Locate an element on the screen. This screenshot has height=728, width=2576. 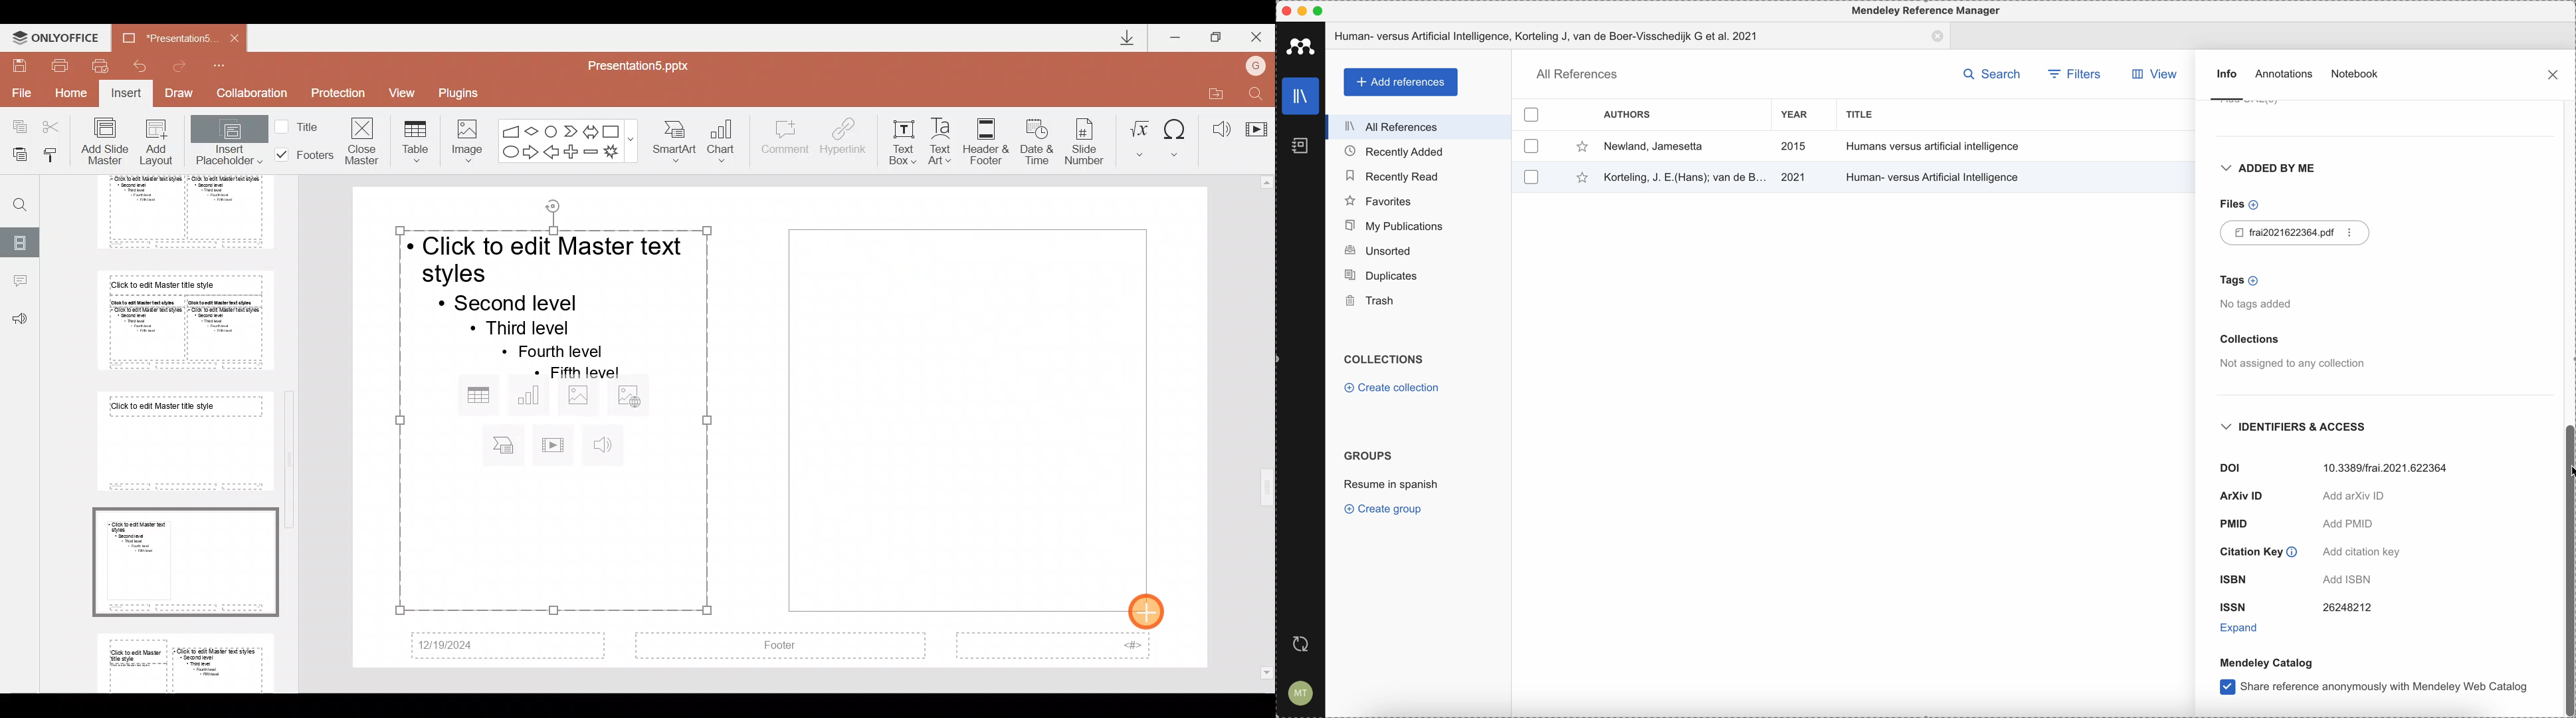
Human versus Artificial Intelligence, Korteling J; van de Boer-Vesschedjk et al. 2021 is located at coordinates (1639, 37).